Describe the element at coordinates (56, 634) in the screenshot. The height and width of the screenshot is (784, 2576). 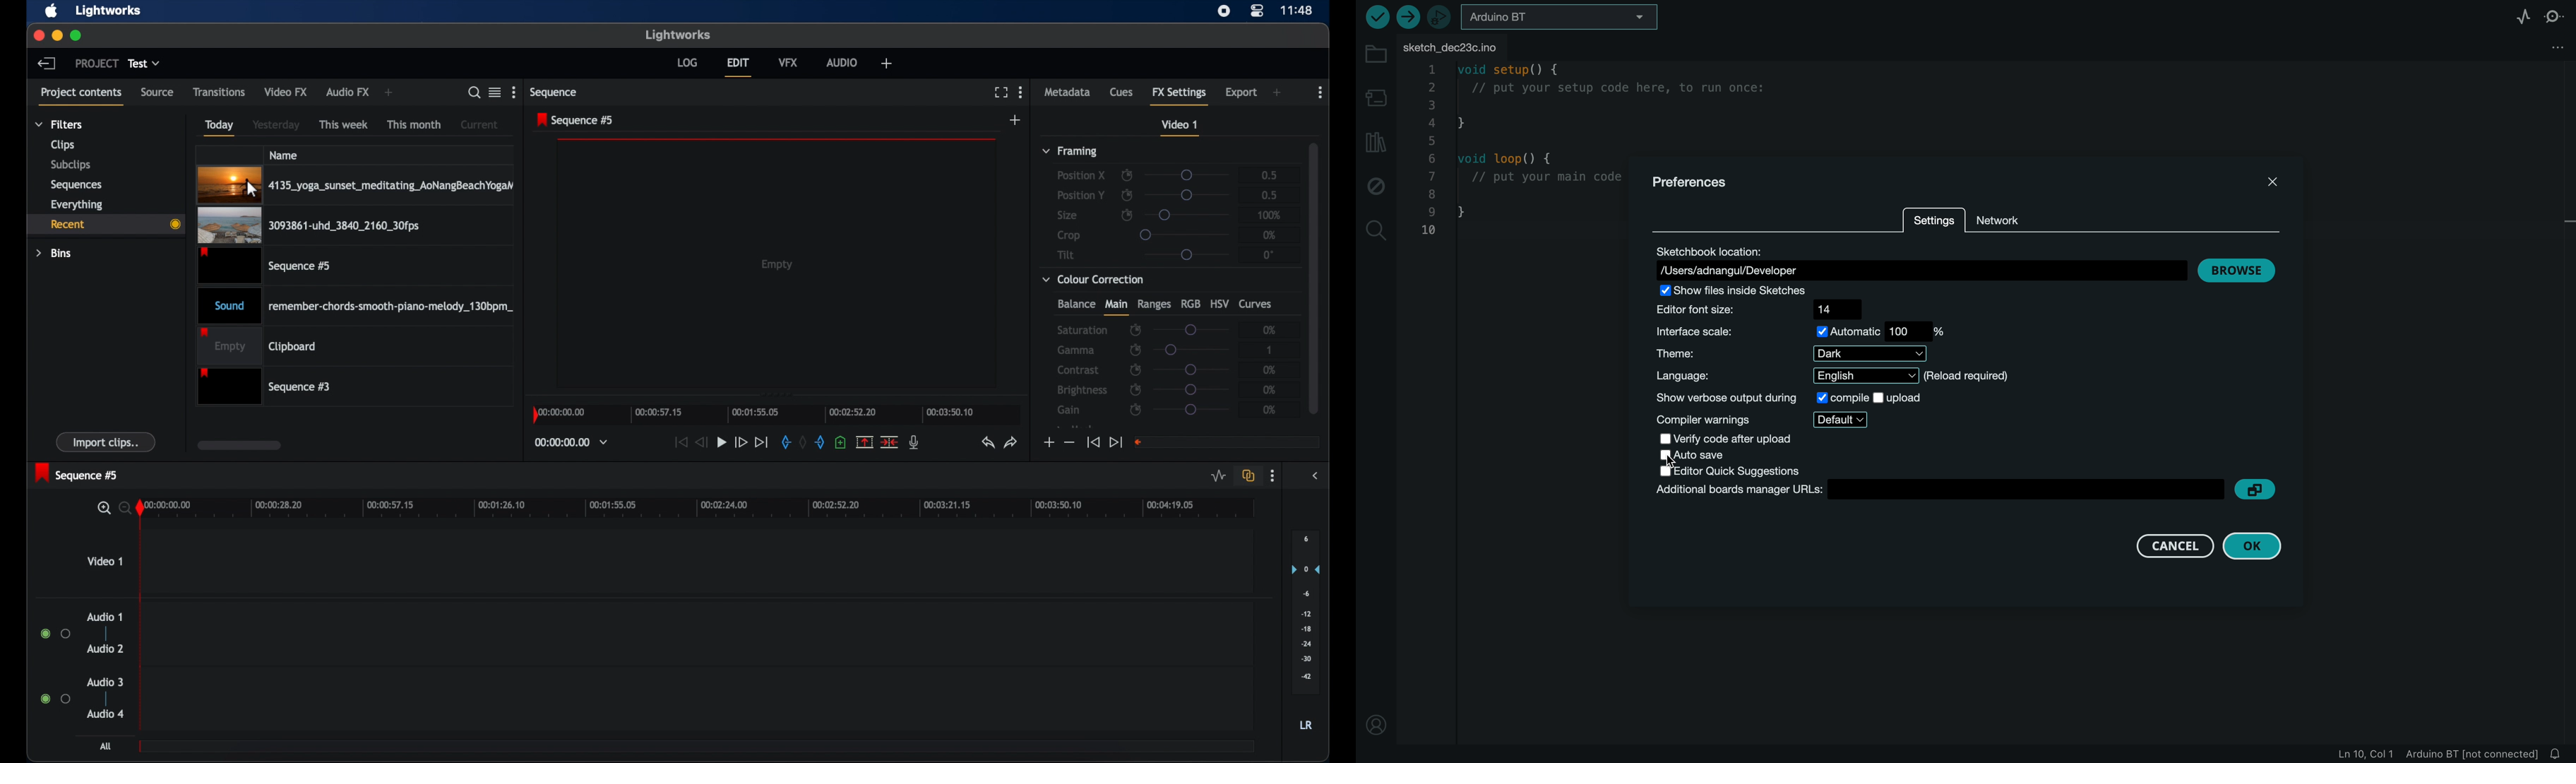
I see `radio buttons` at that location.